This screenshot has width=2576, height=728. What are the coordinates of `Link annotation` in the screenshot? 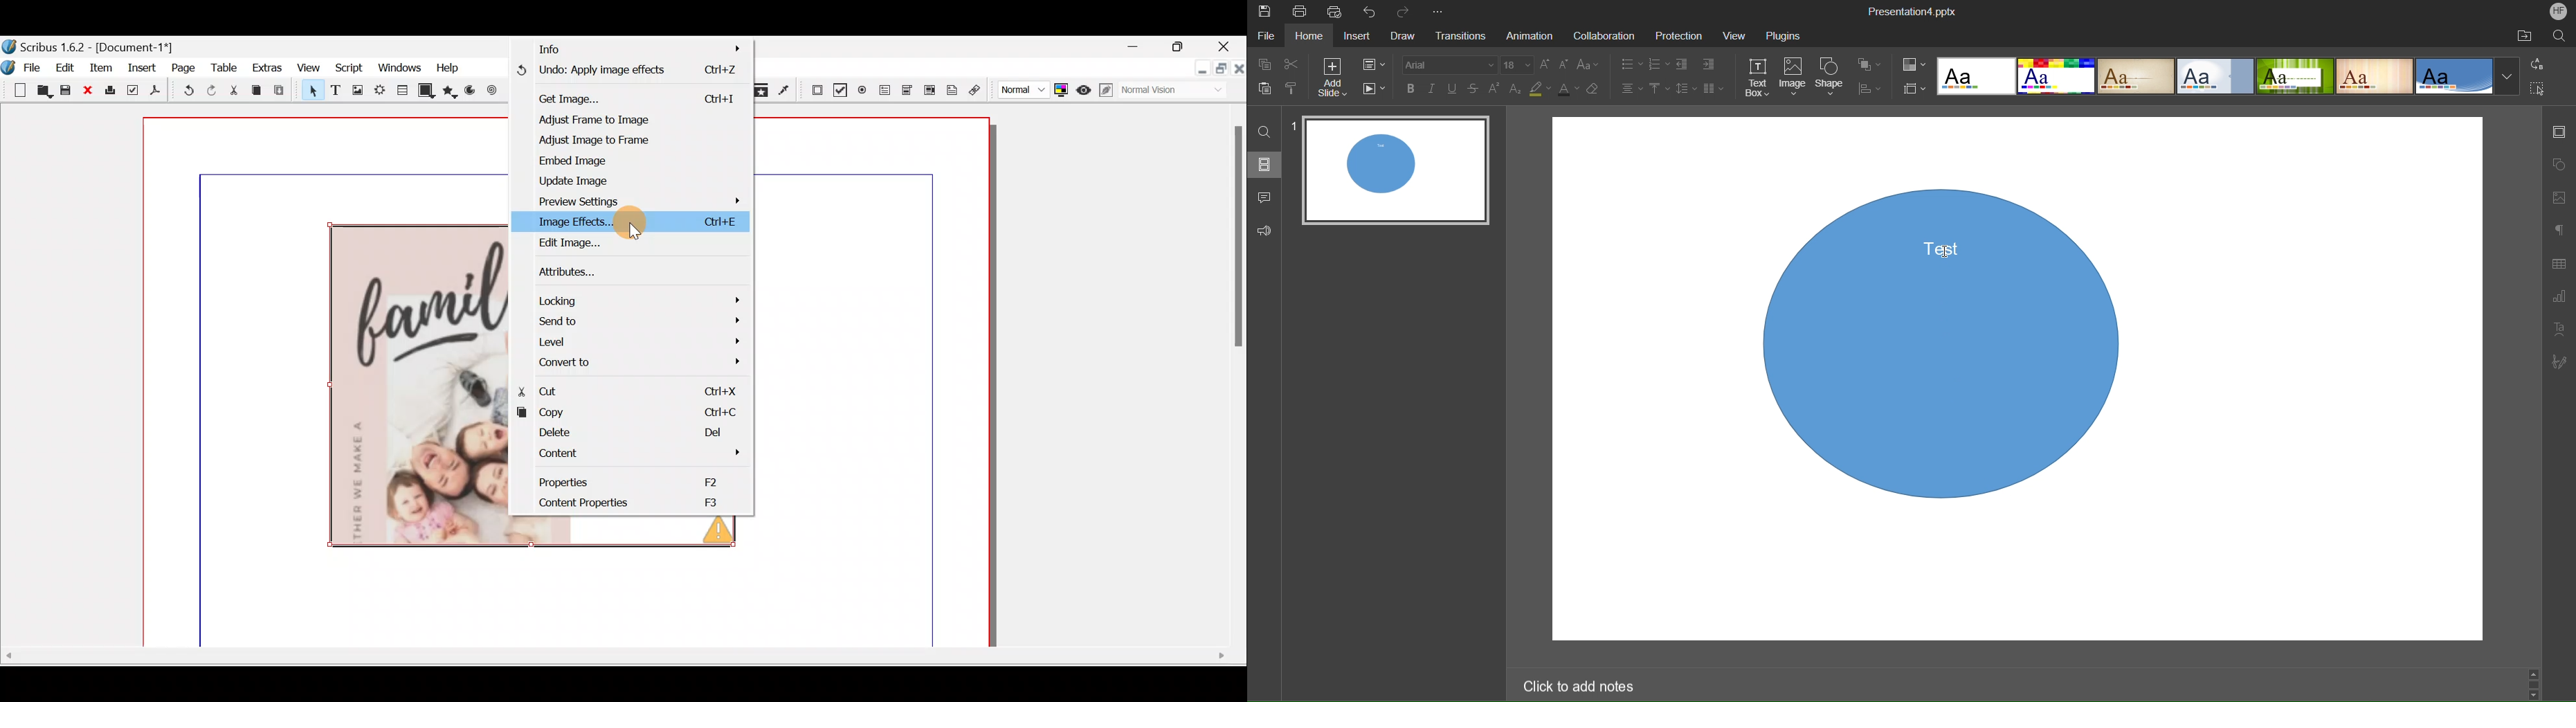 It's located at (981, 91).